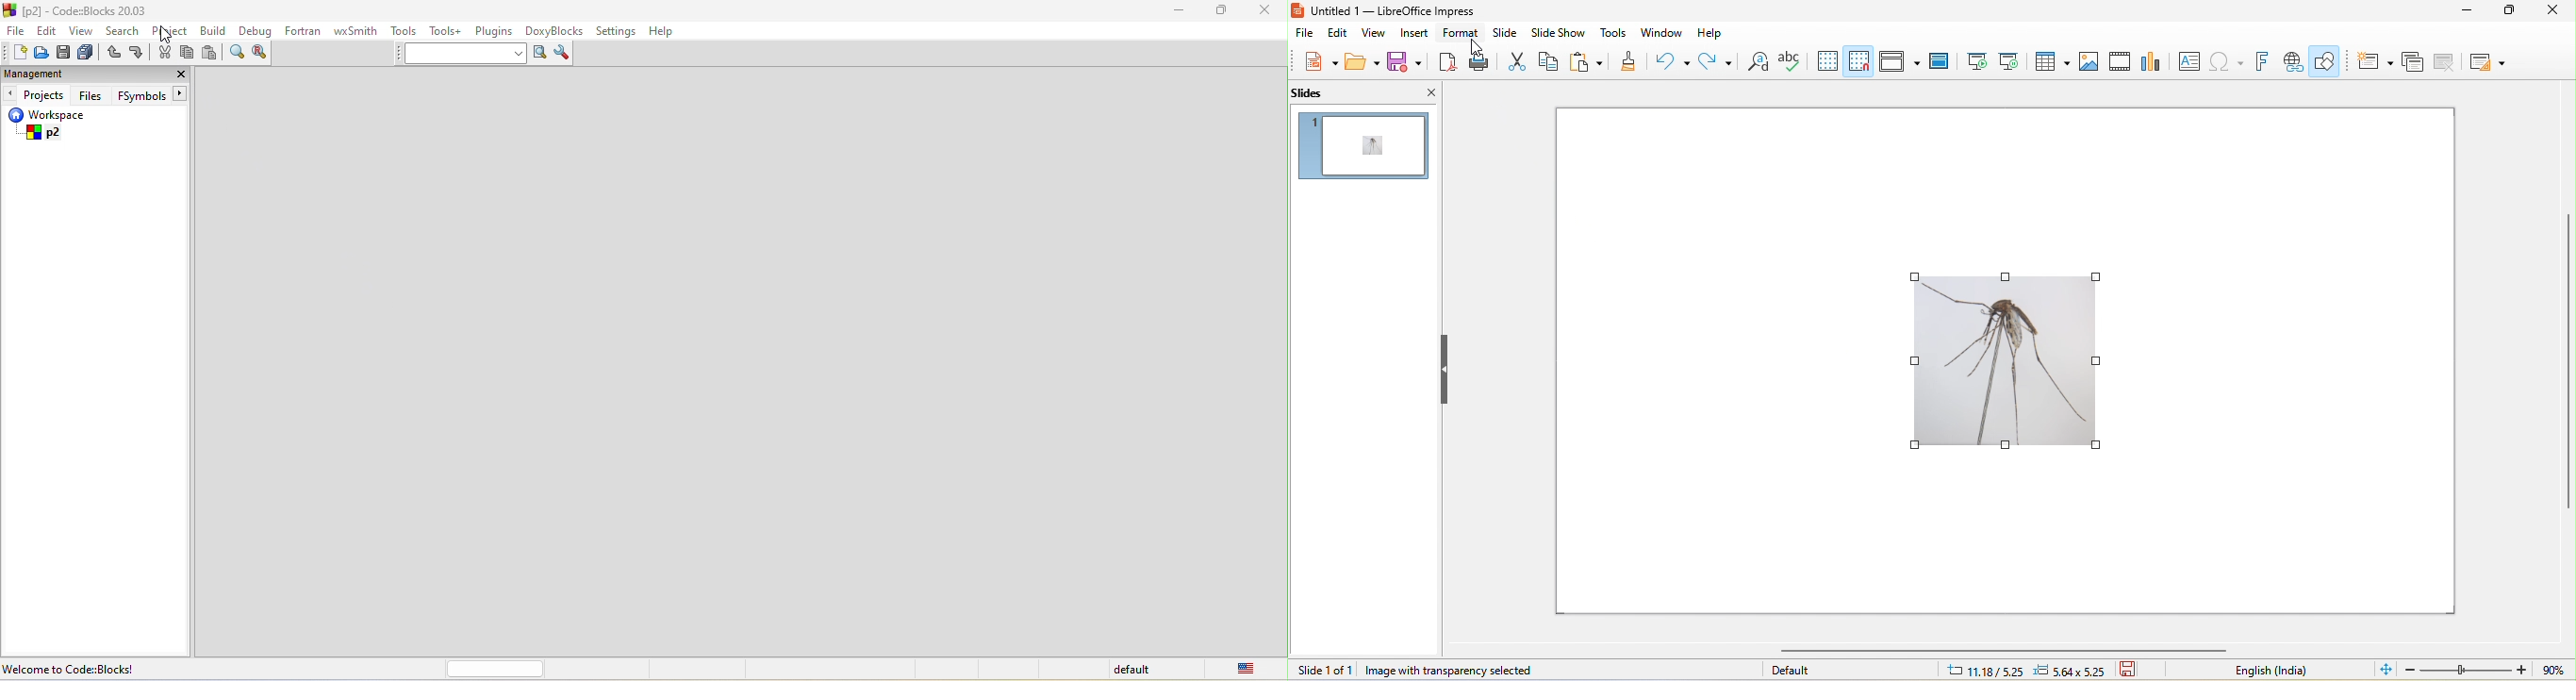 The width and height of the screenshot is (2576, 700). What do you see at coordinates (1324, 670) in the screenshot?
I see `slide 1 of 1` at bounding box center [1324, 670].